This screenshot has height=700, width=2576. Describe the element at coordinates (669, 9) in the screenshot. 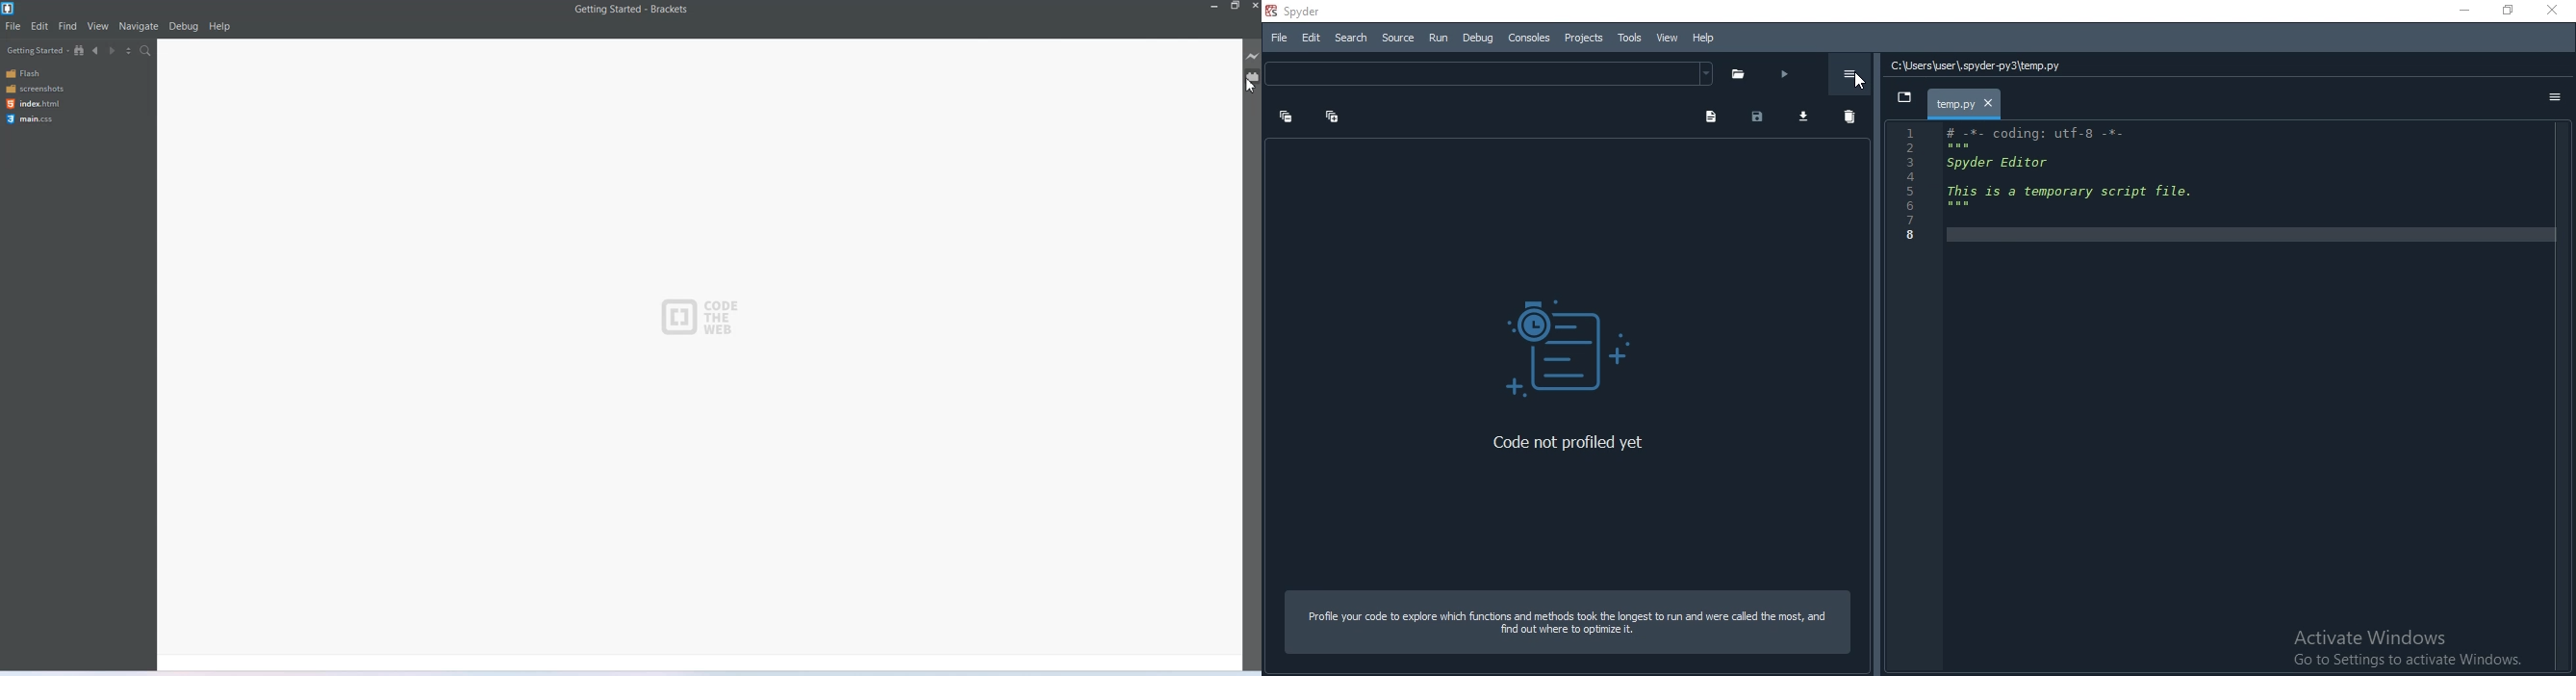

I see `Brackets` at that location.